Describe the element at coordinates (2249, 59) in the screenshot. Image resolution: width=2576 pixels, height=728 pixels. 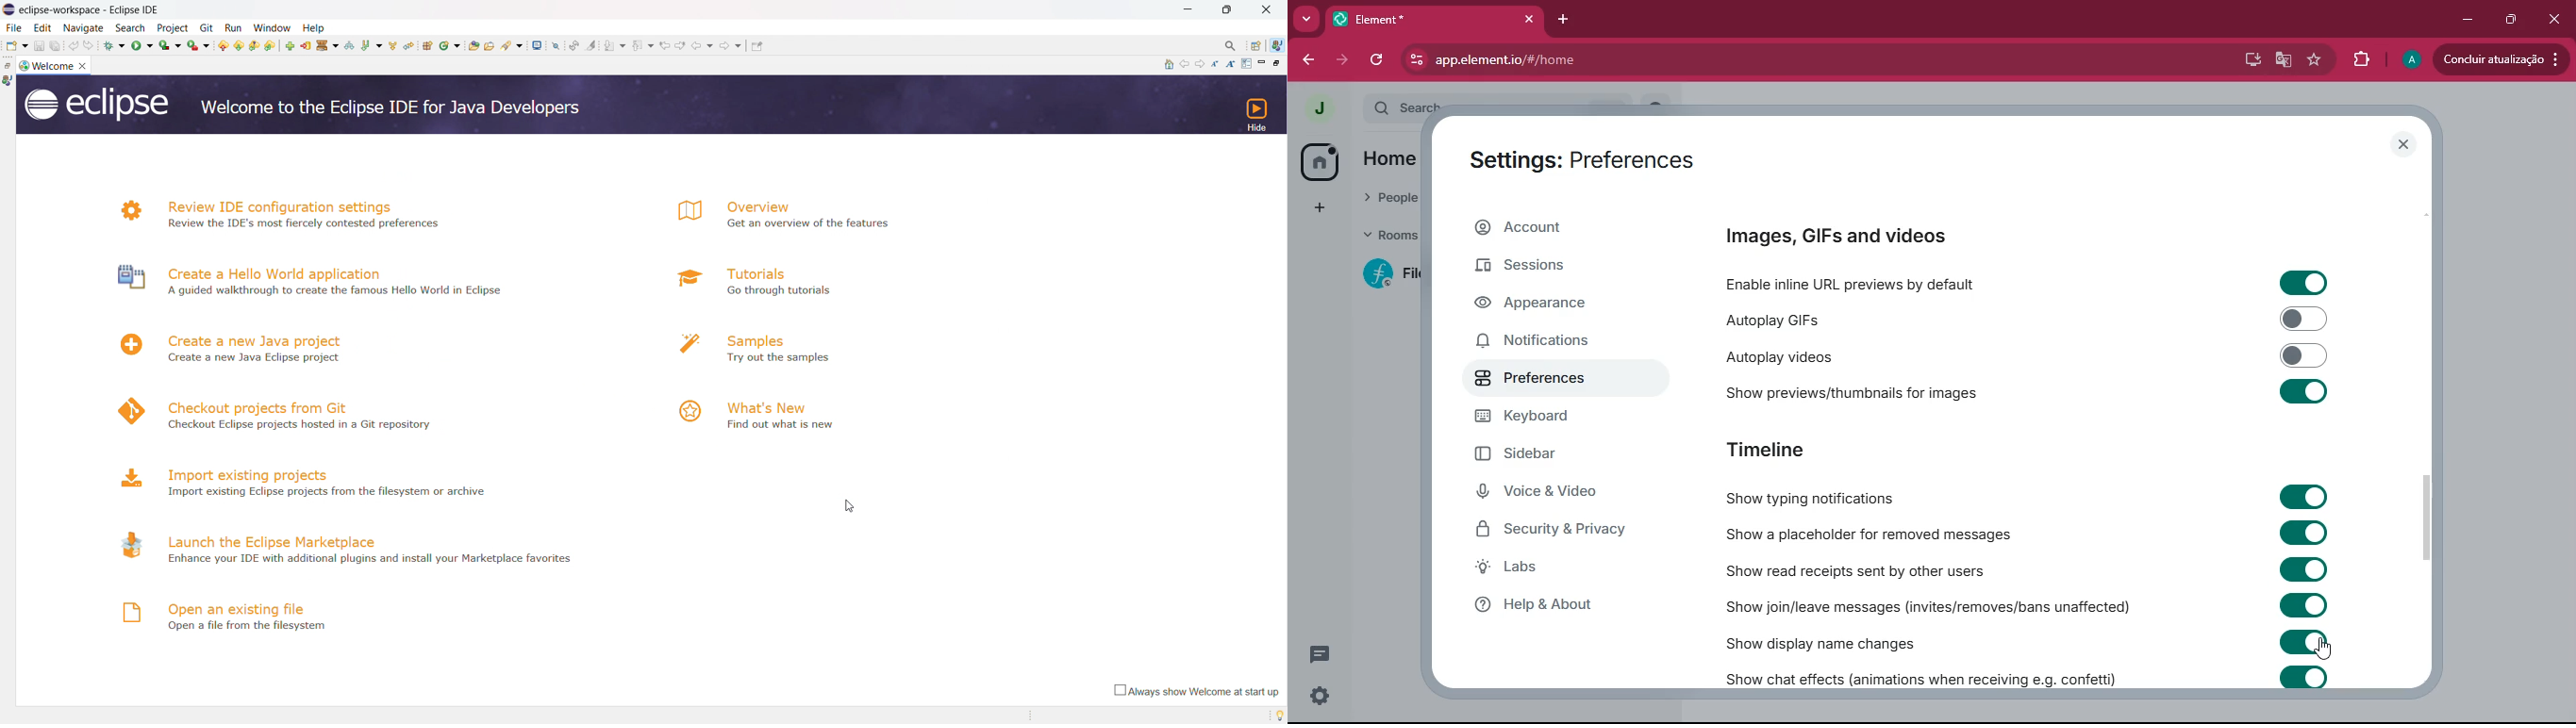
I see `desktop` at that location.